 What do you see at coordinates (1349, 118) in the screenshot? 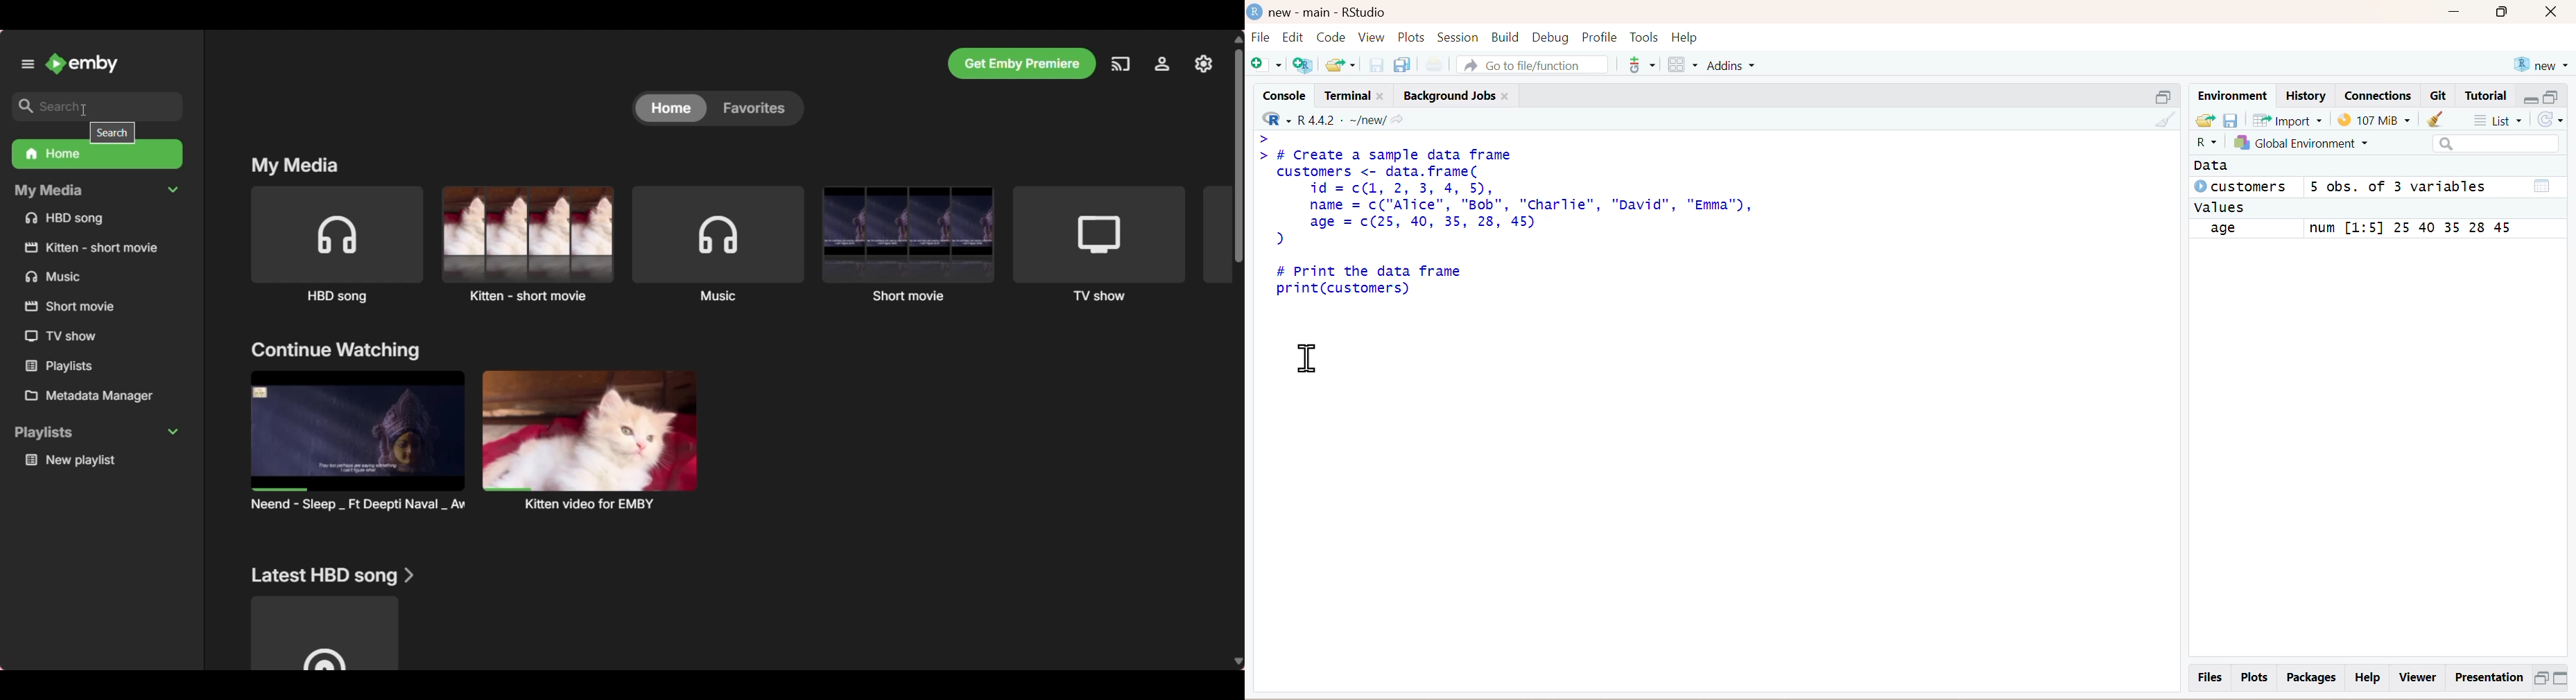
I see `- R442 - ~/new/` at bounding box center [1349, 118].